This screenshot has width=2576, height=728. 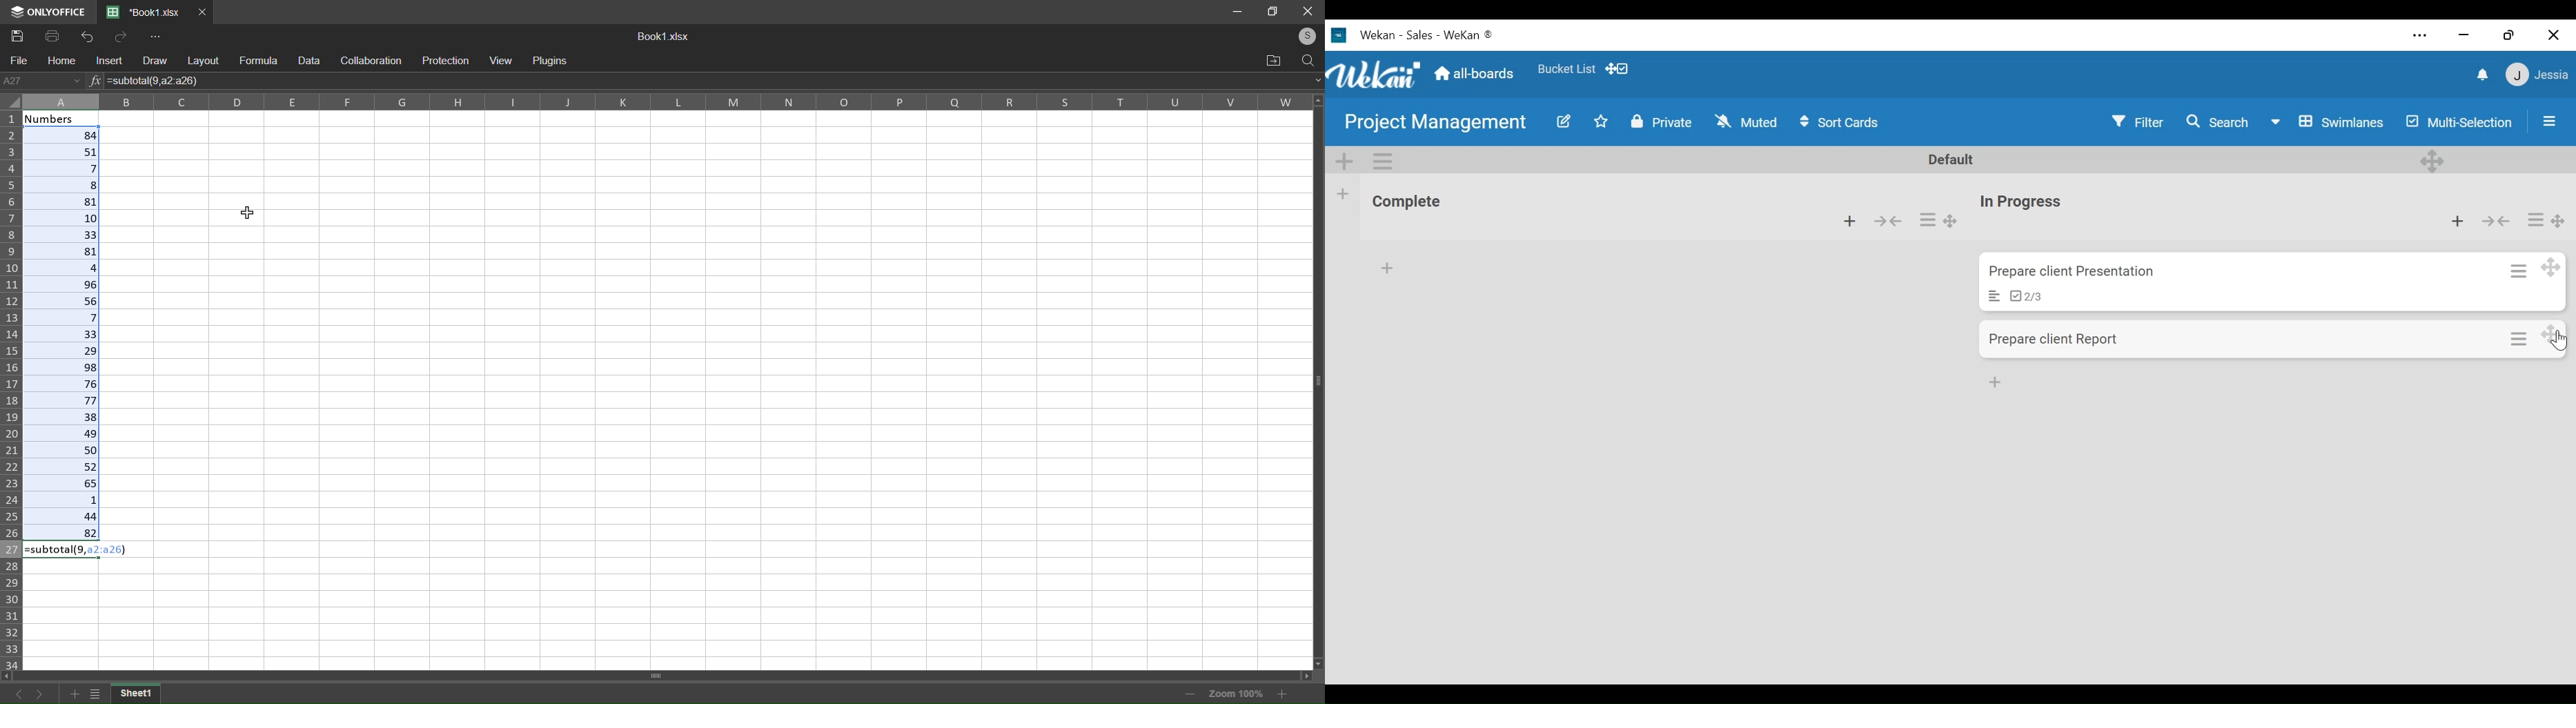 What do you see at coordinates (2328, 123) in the screenshot?
I see `Board View` at bounding box center [2328, 123].